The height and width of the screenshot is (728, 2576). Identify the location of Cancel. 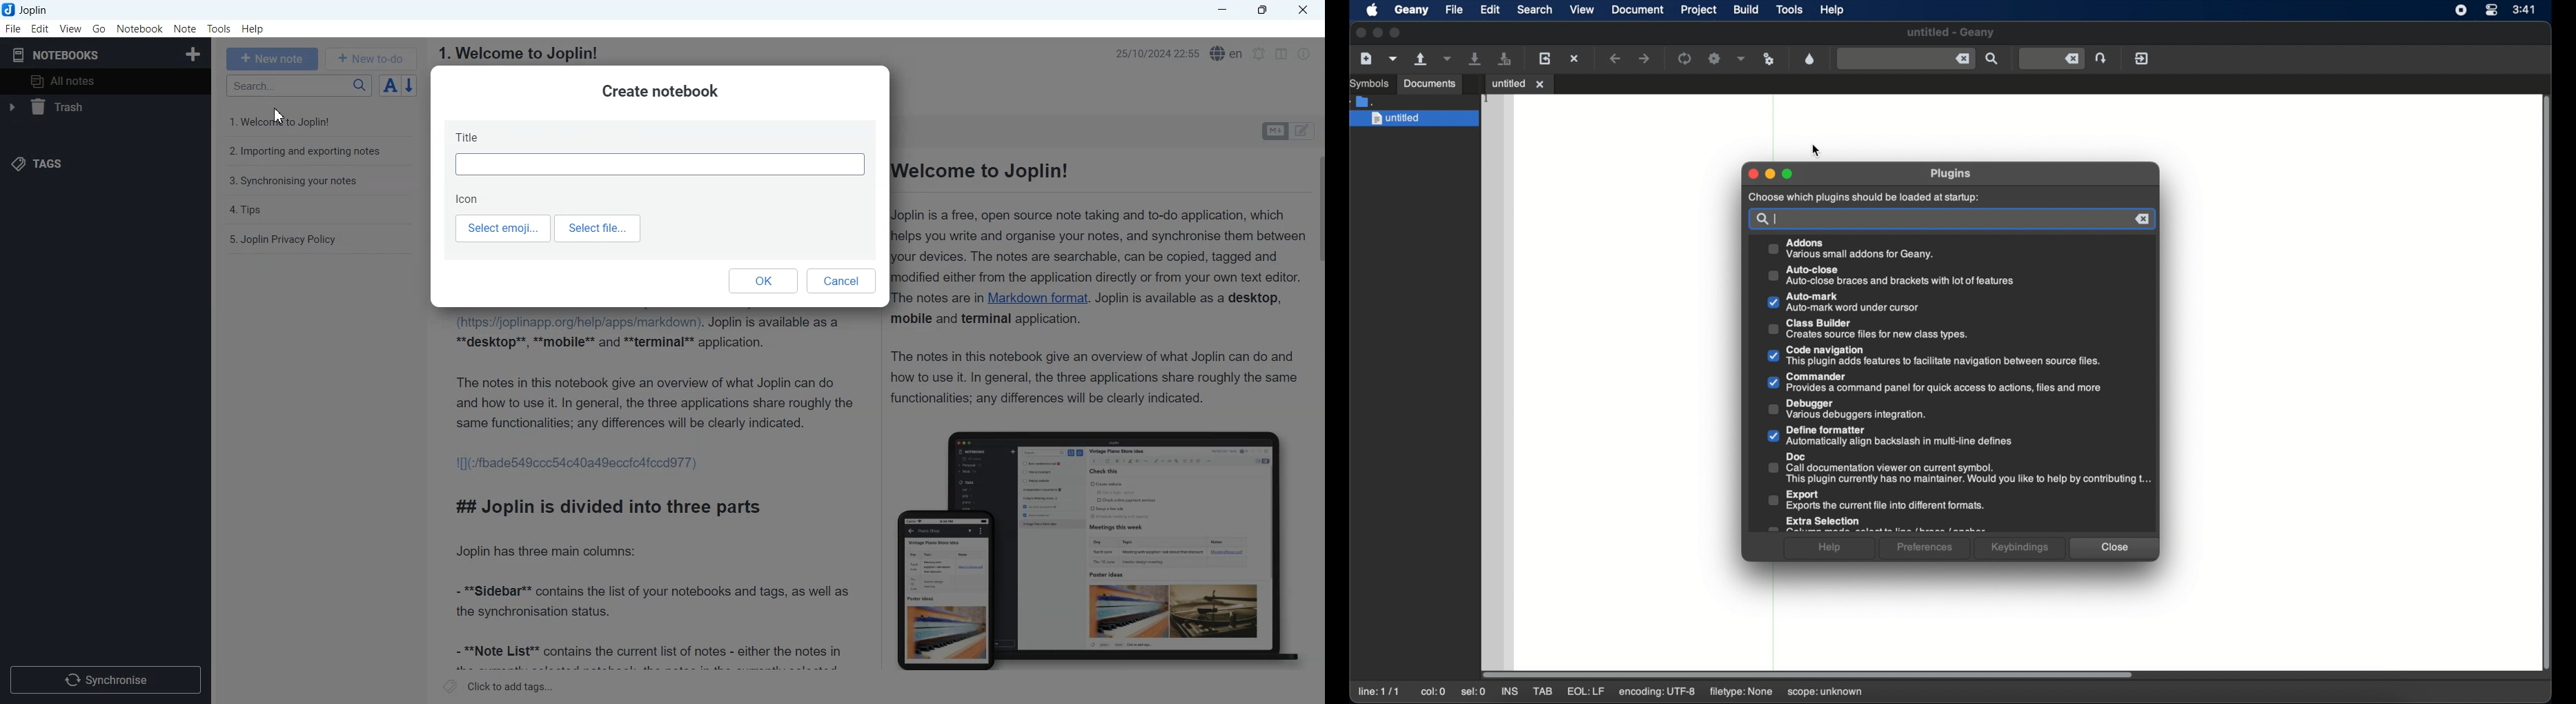
(843, 282).